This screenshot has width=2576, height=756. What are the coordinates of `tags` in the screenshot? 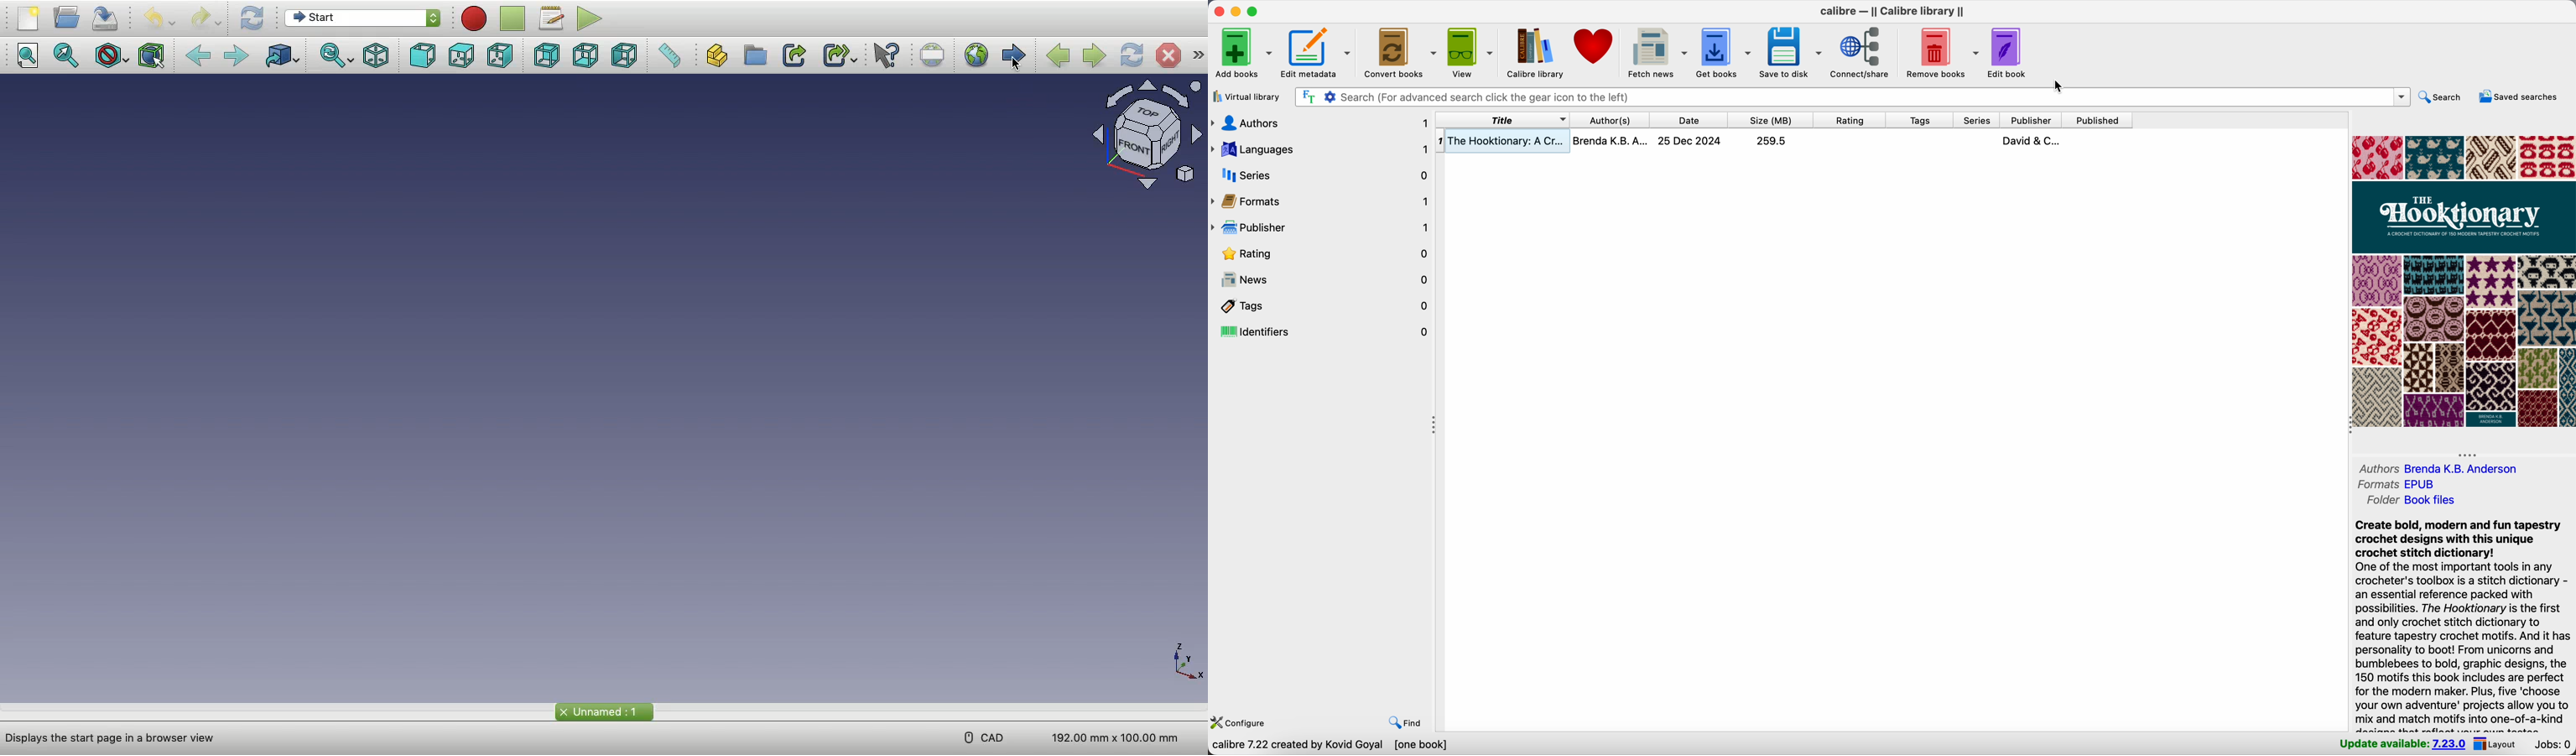 It's located at (1919, 120).